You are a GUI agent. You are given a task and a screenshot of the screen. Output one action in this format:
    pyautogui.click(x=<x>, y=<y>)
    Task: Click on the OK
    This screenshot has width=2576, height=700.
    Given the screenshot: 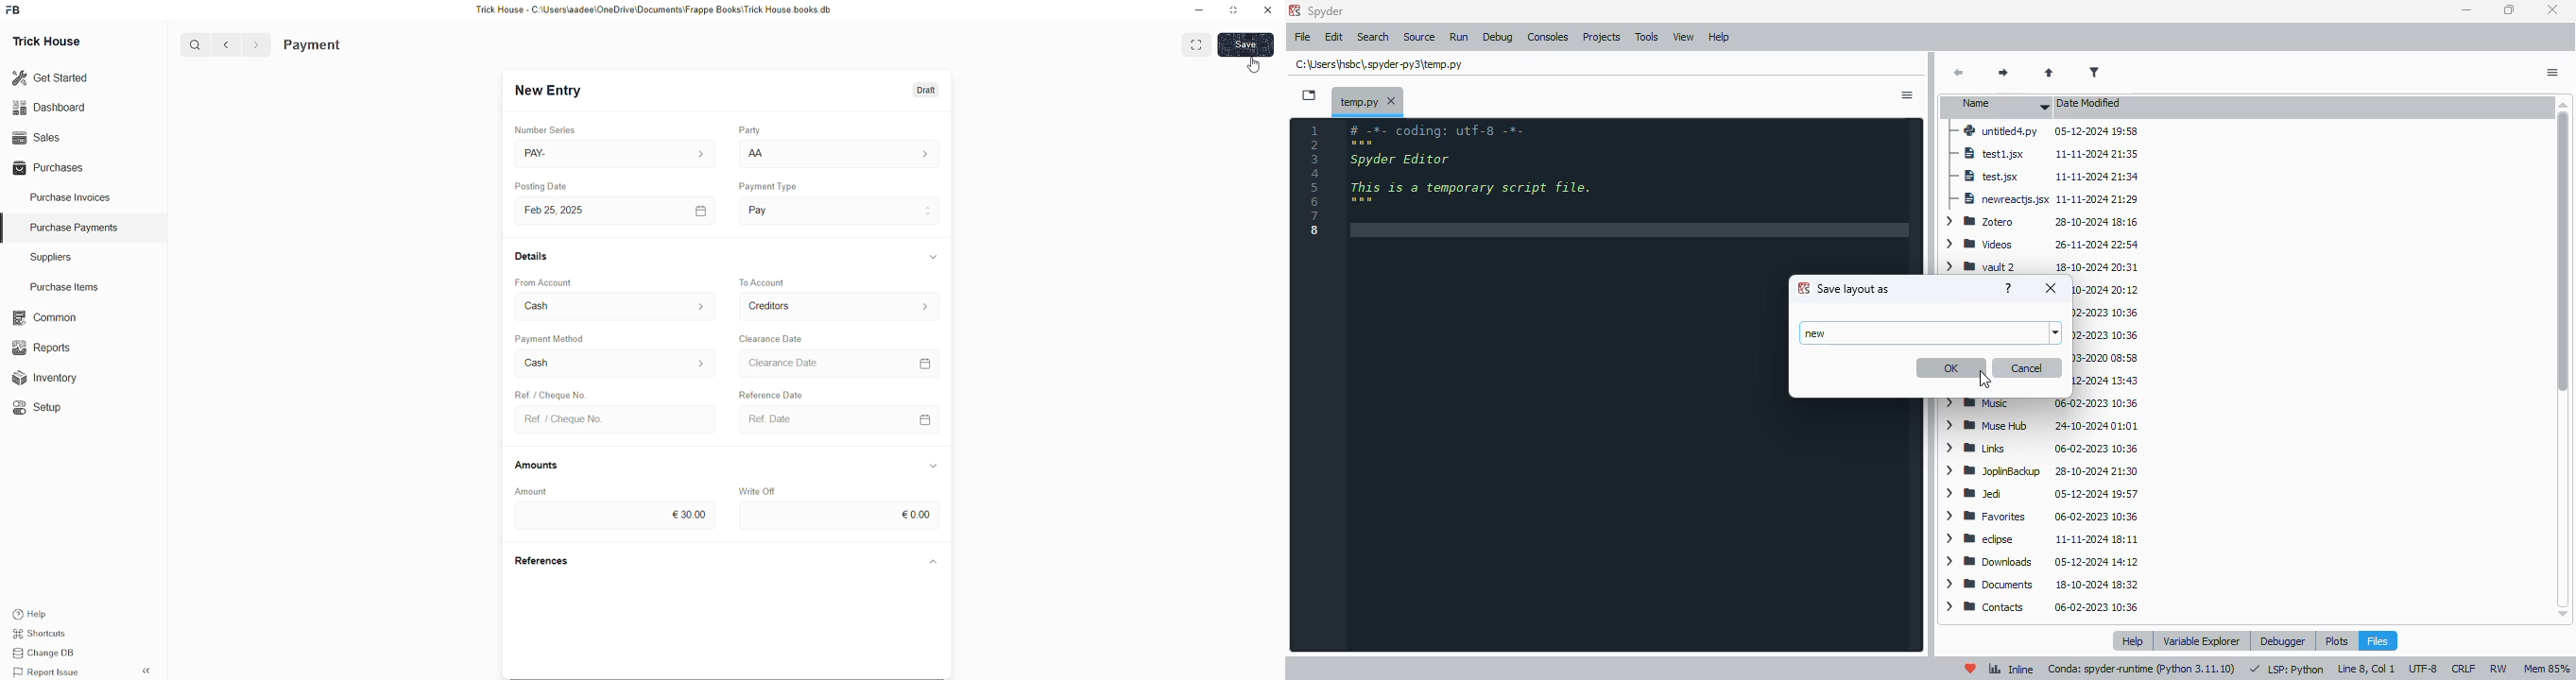 What is the action you would take?
    pyautogui.click(x=1951, y=368)
    